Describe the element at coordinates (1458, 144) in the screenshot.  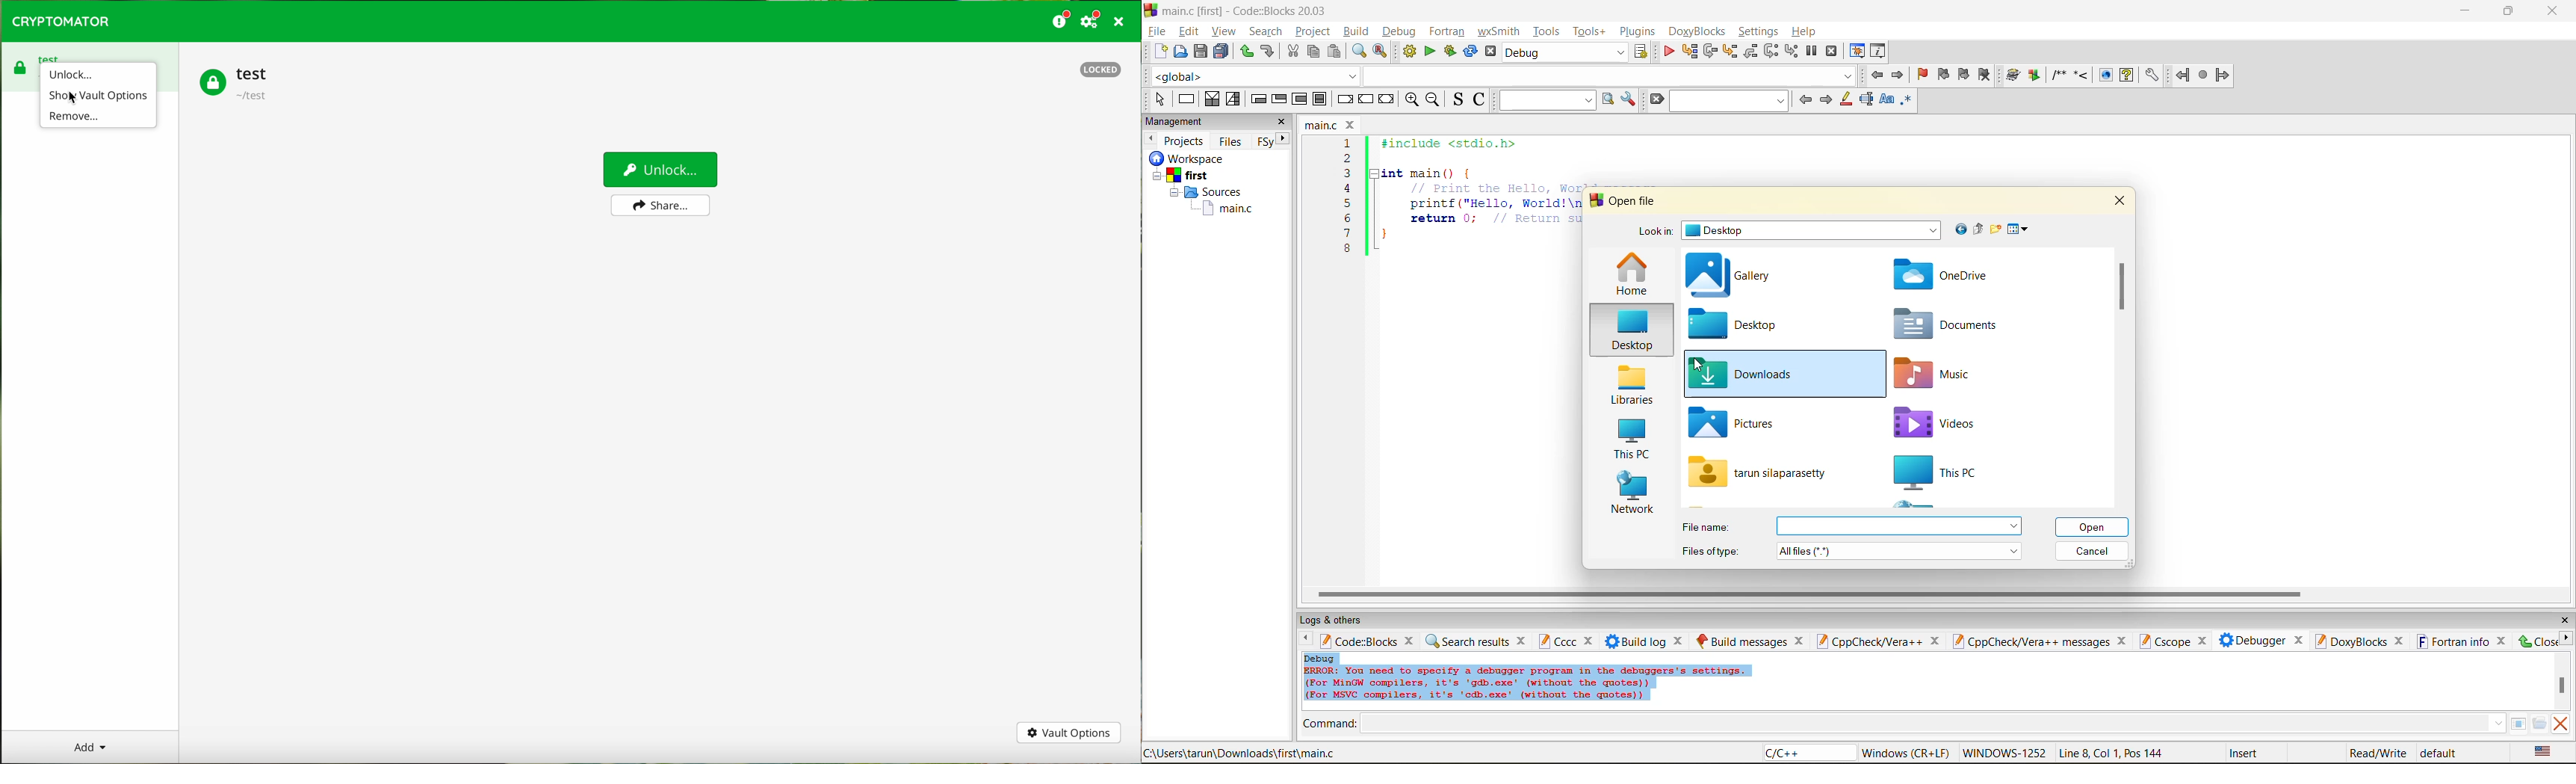
I see `#include <stdio.h>` at that location.